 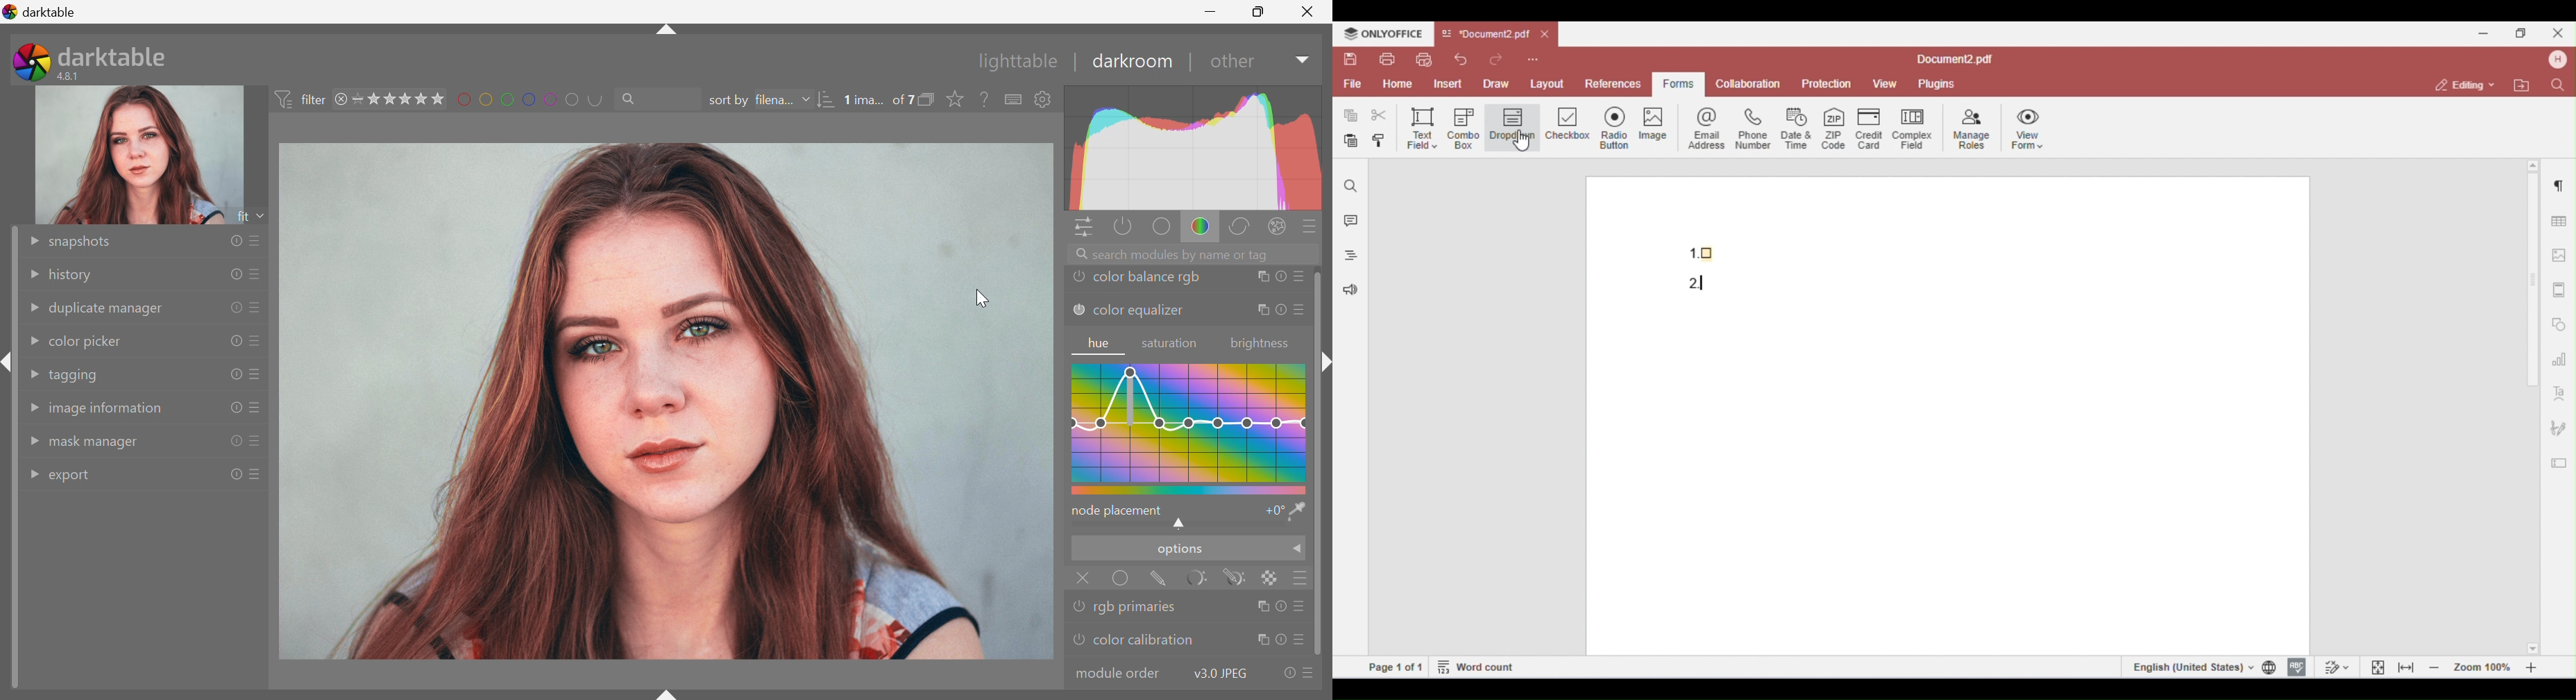 I want to click on Drop Down, so click(x=31, y=341).